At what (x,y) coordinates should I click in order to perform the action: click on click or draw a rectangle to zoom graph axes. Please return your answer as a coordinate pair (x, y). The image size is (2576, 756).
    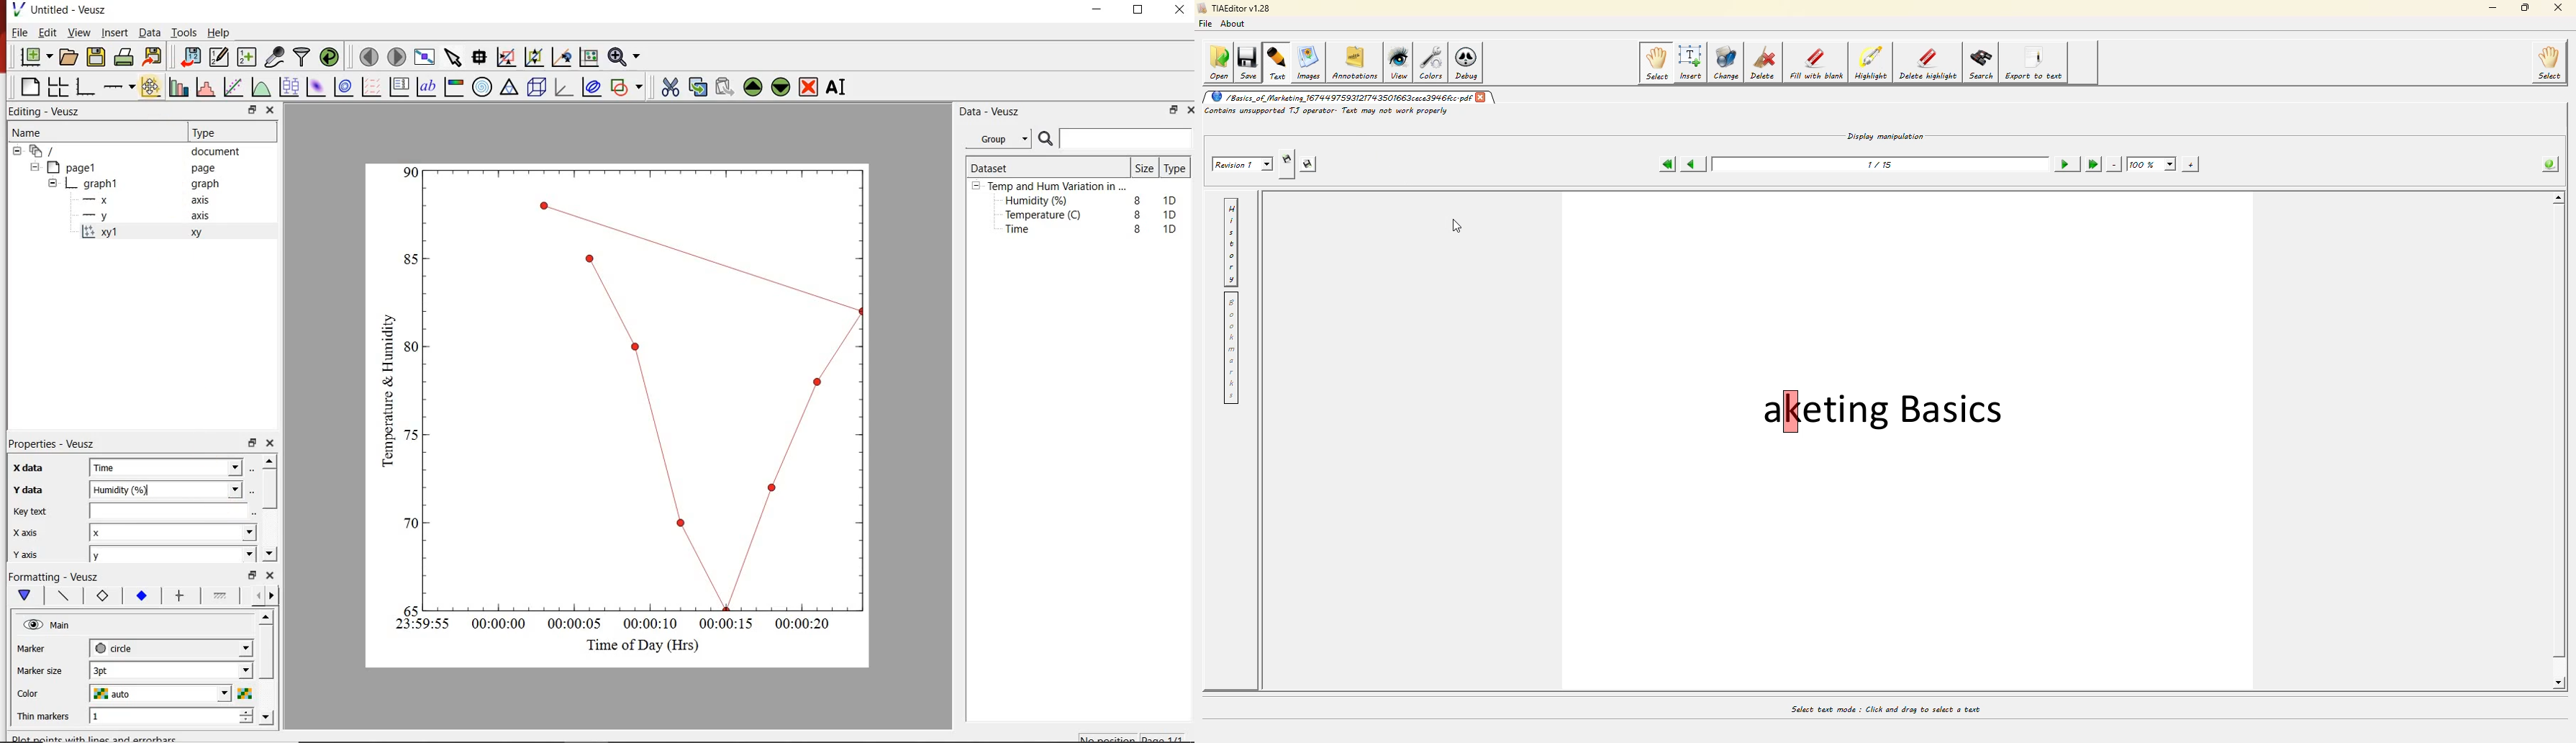
    Looking at the image, I should click on (509, 58).